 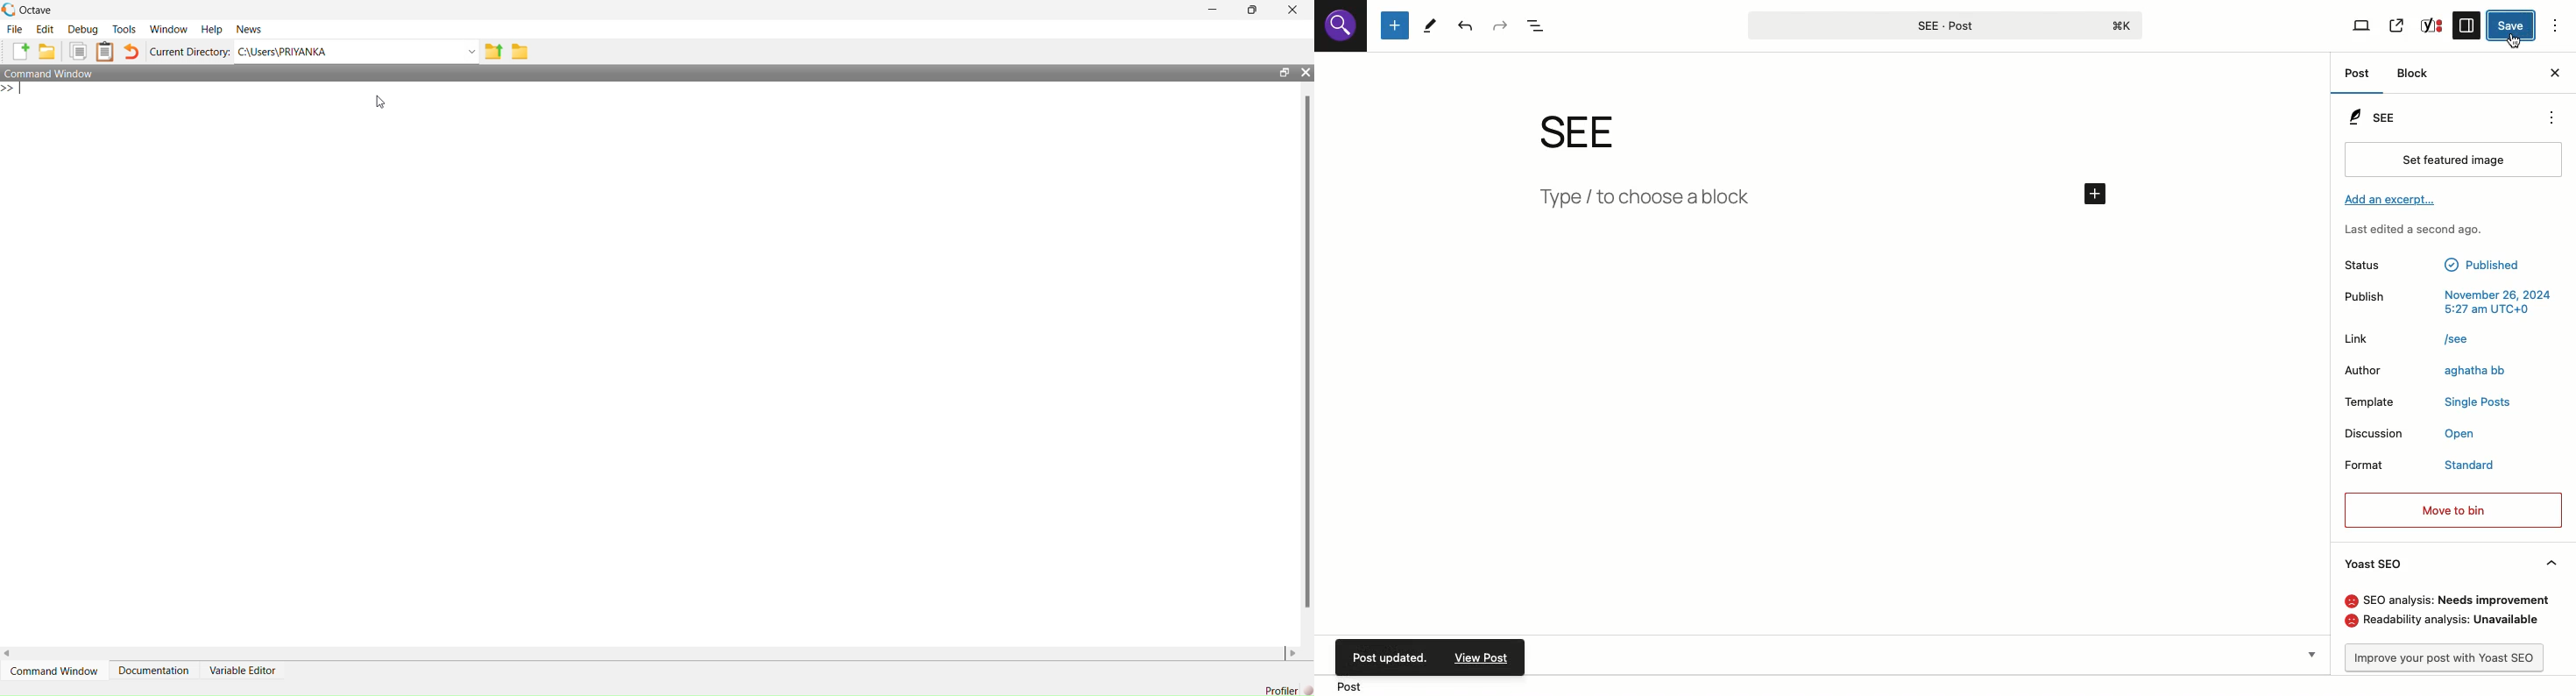 What do you see at coordinates (2438, 435) in the screenshot?
I see `Discussion open` at bounding box center [2438, 435].